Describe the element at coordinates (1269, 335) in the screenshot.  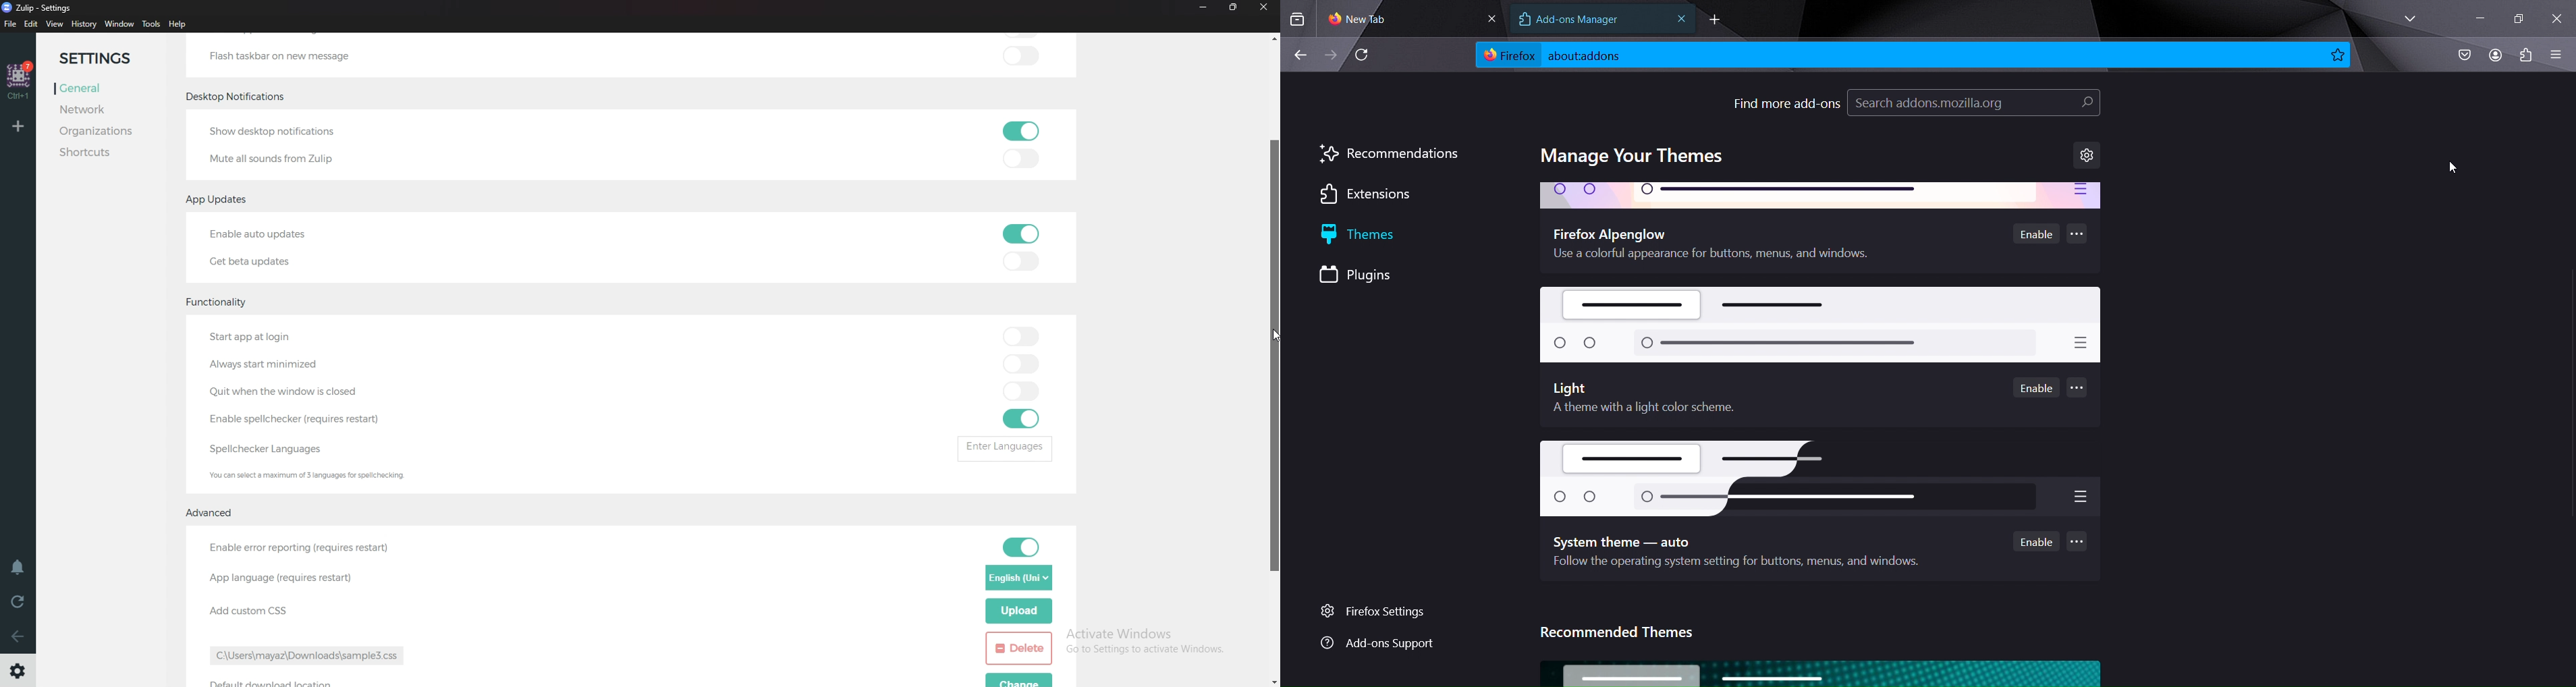
I see `cursor` at that location.